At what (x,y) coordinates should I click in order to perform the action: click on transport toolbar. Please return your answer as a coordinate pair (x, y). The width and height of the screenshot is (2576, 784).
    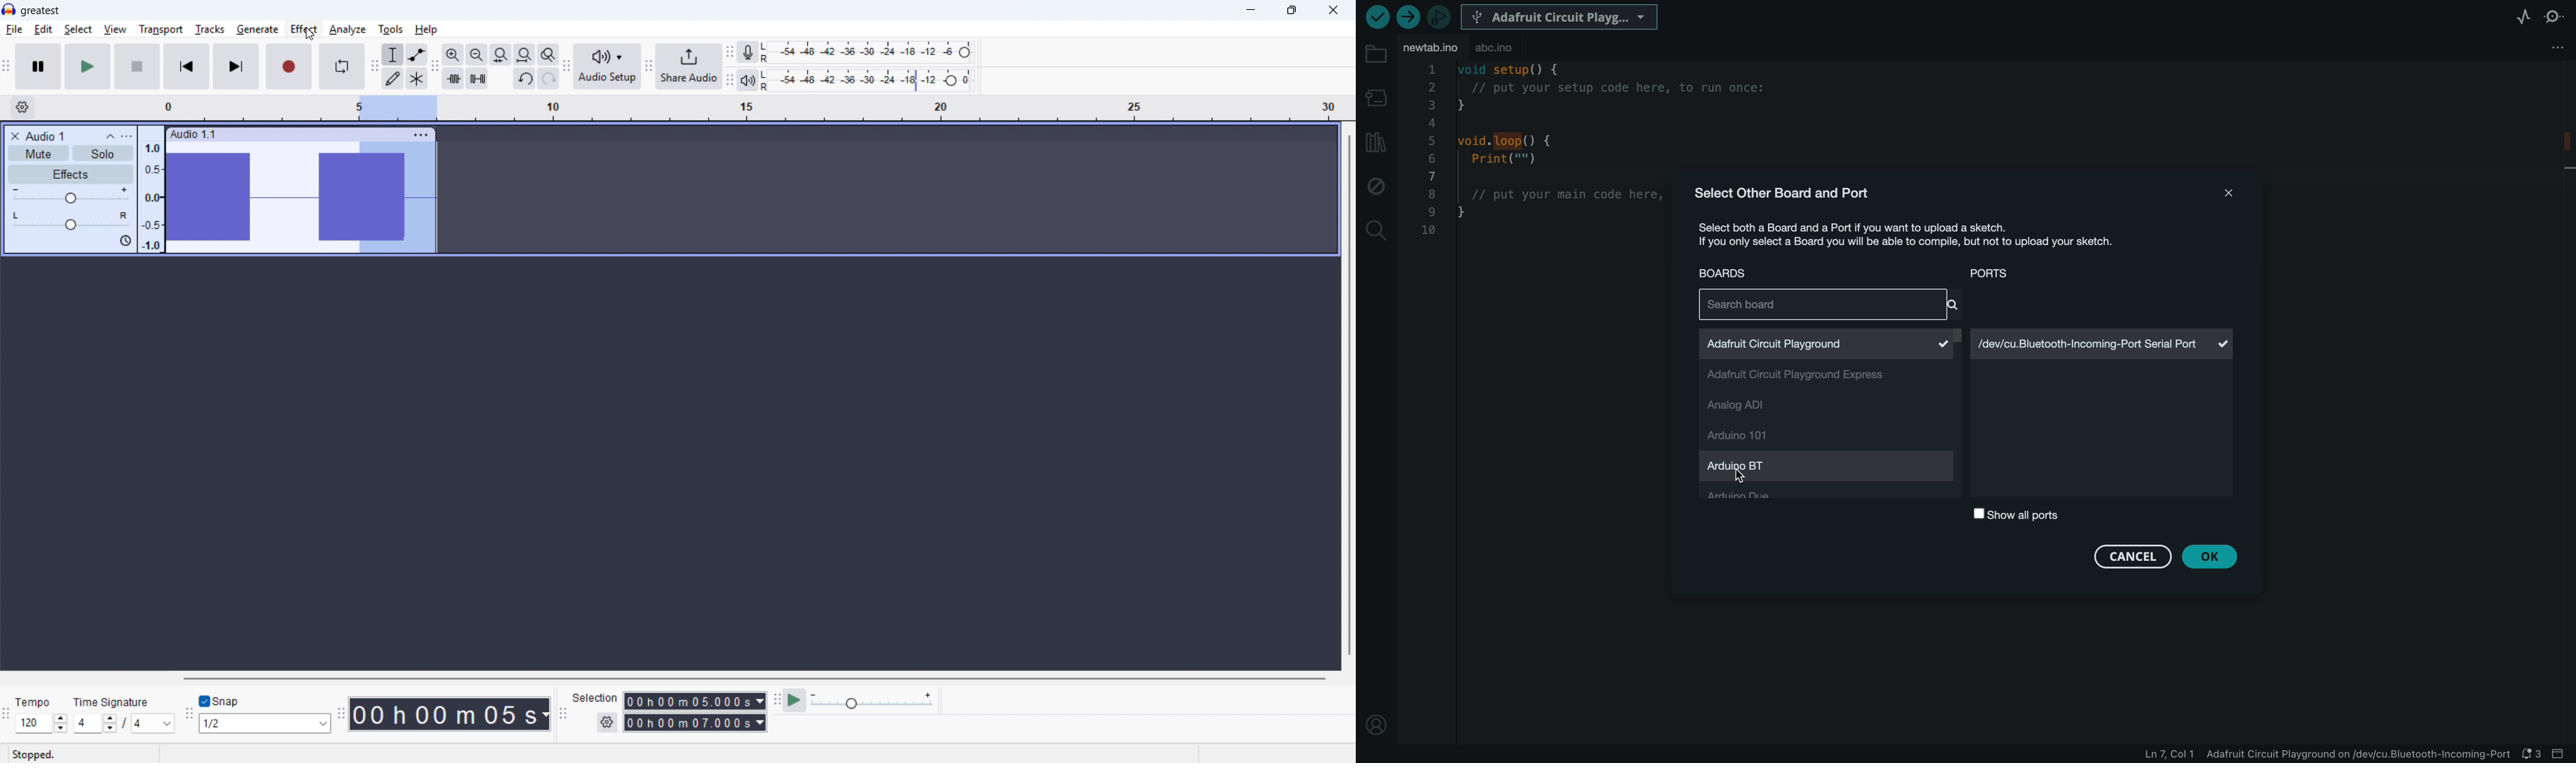
    Looking at the image, I should click on (6, 68).